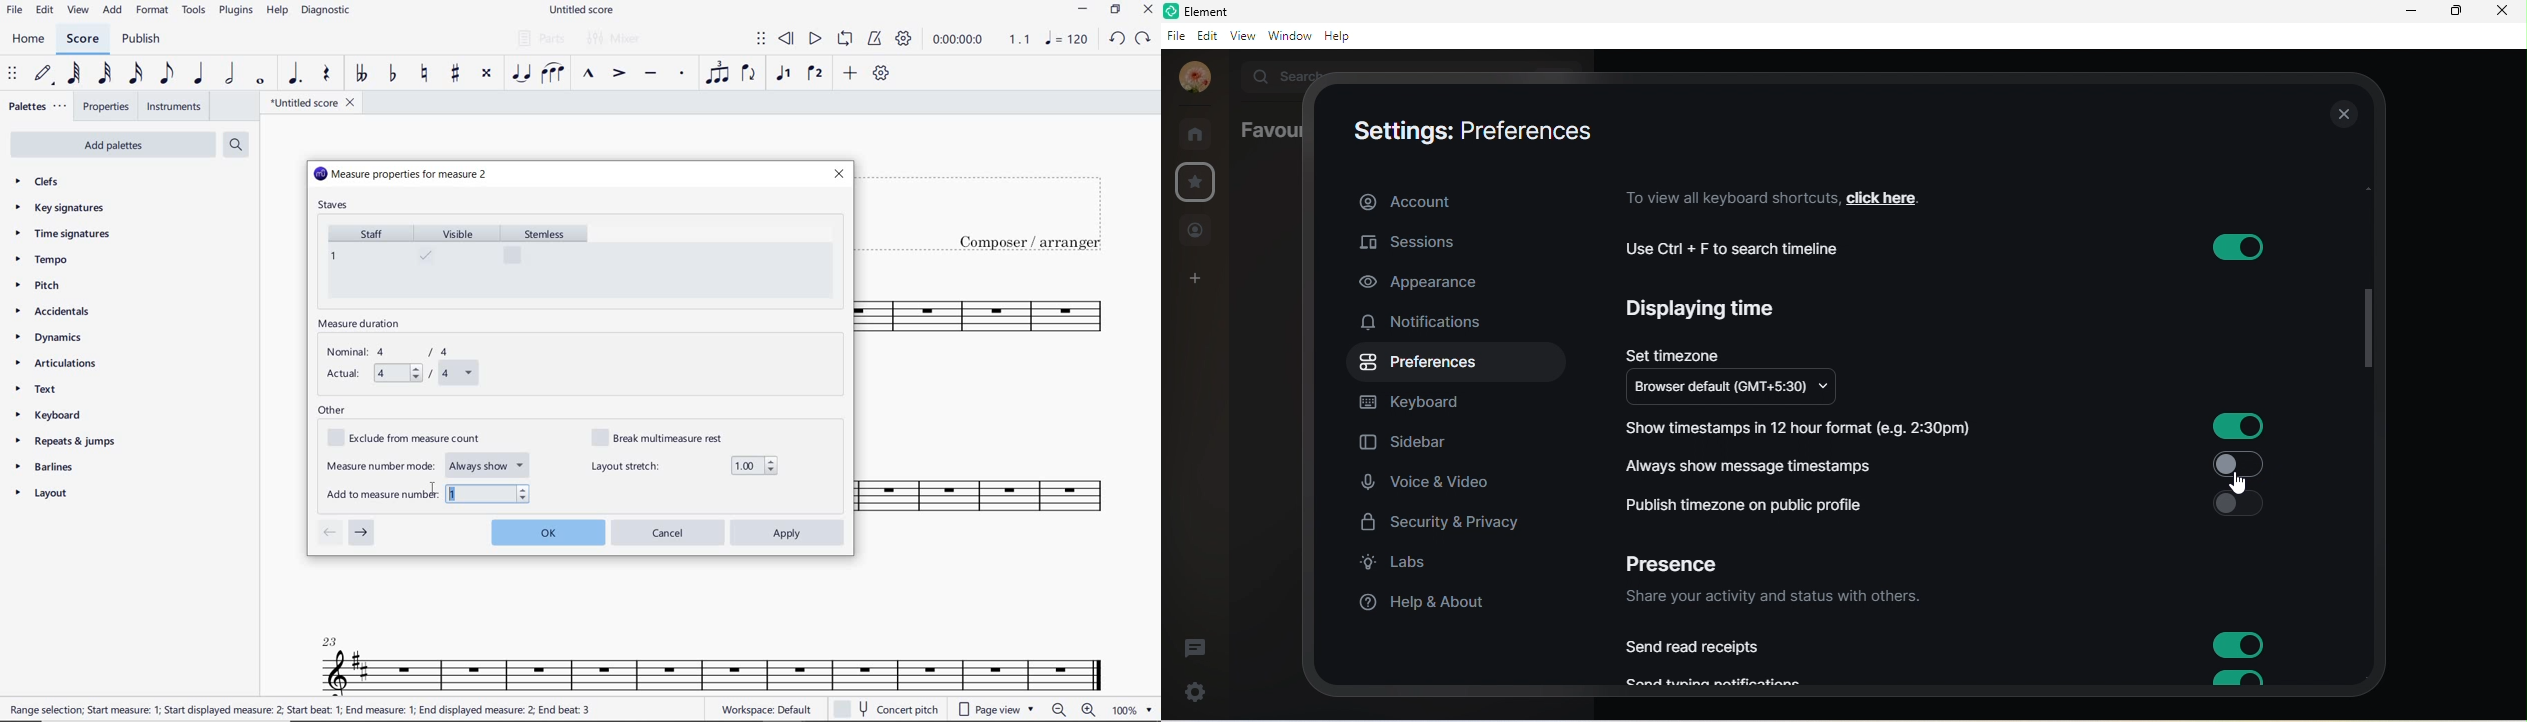  What do you see at coordinates (412, 438) in the screenshot?
I see `exclude from measure count` at bounding box center [412, 438].